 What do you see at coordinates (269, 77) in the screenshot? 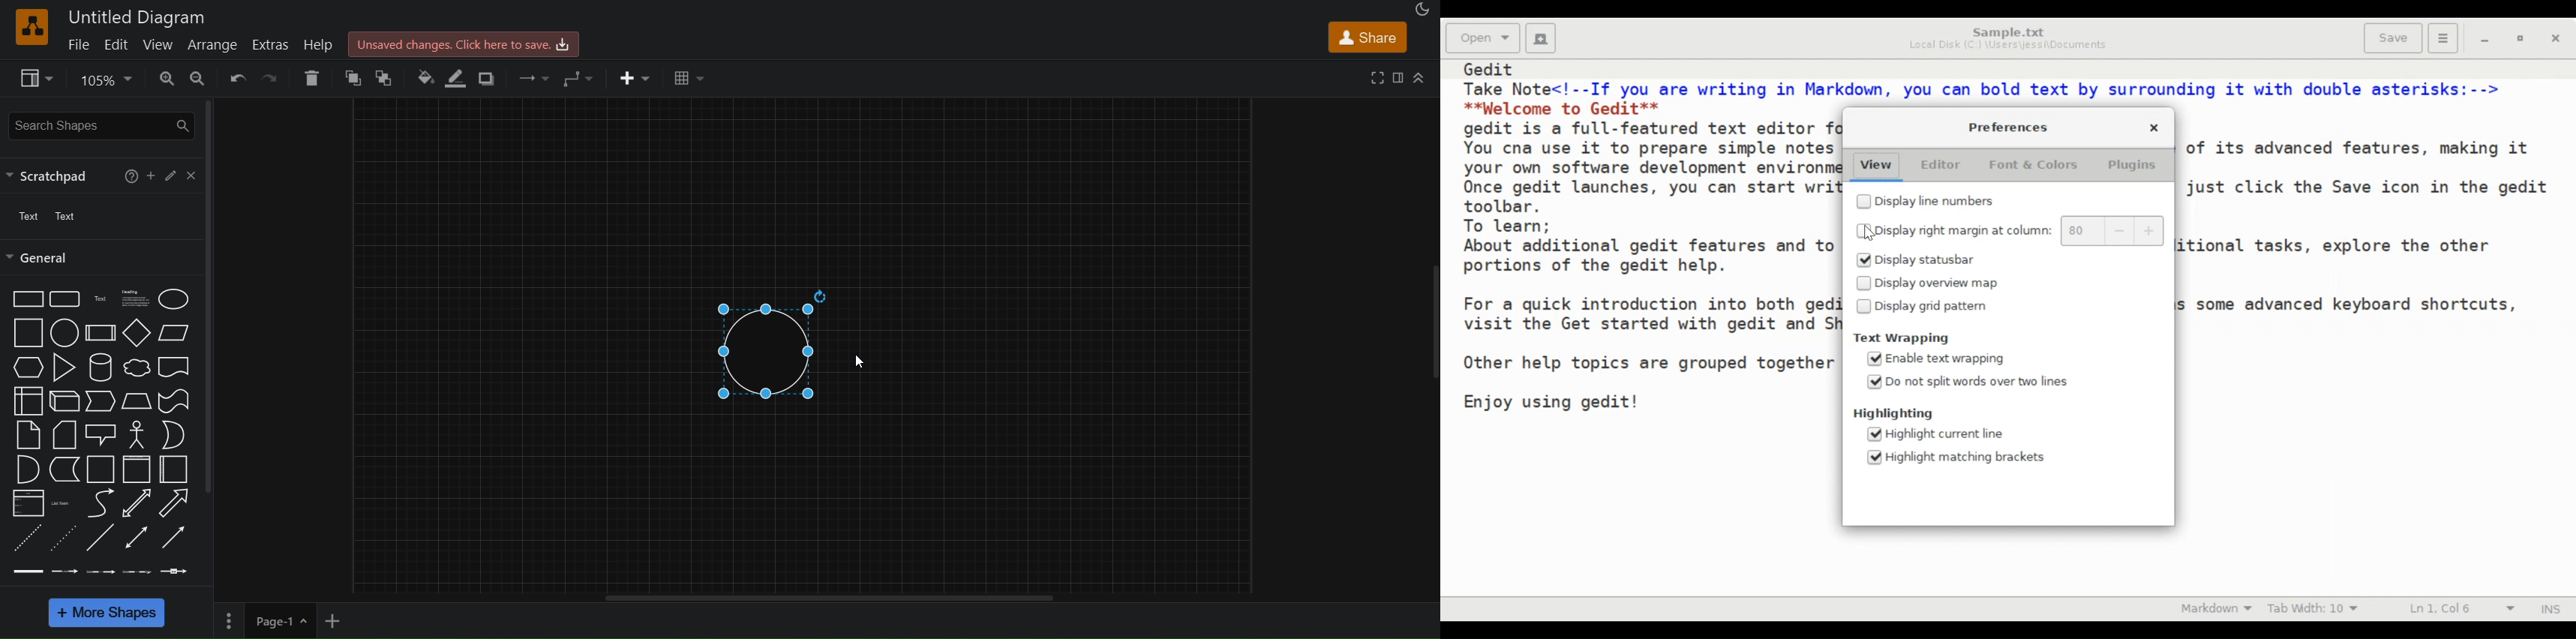
I see `redo` at bounding box center [269, 77].